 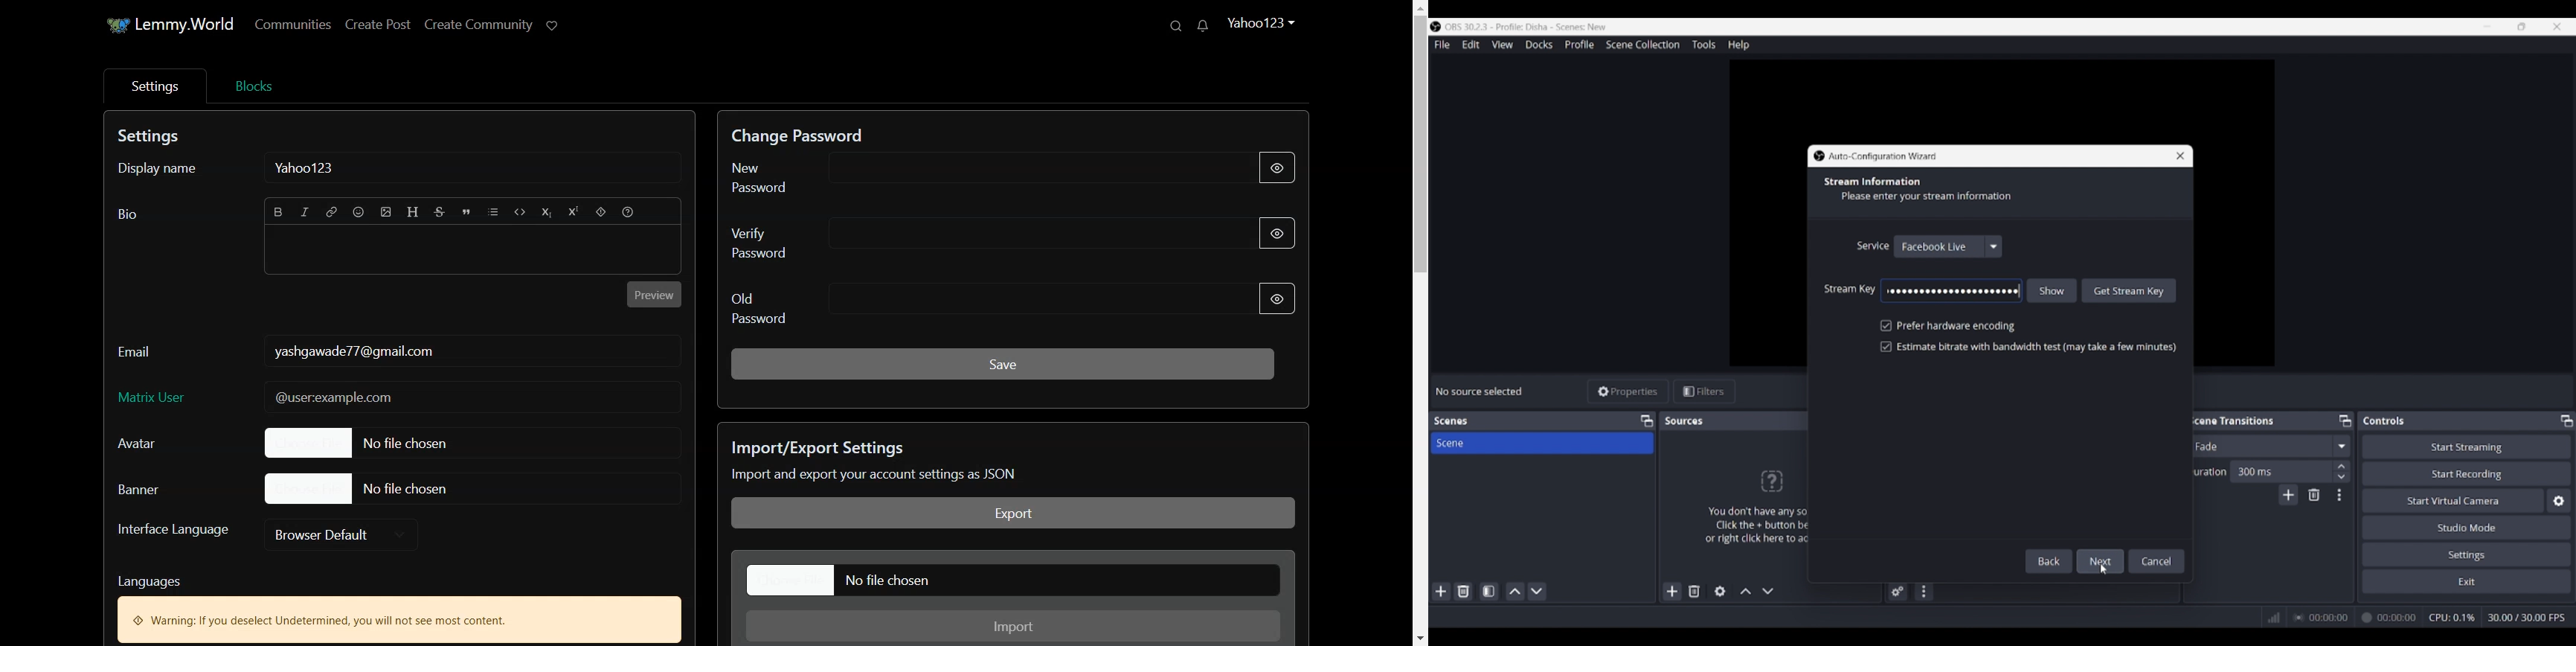 What do you see at coordinates (1703, 44) in the screenshot?
I see `Tools menu` at bounding box center [1703, 44].